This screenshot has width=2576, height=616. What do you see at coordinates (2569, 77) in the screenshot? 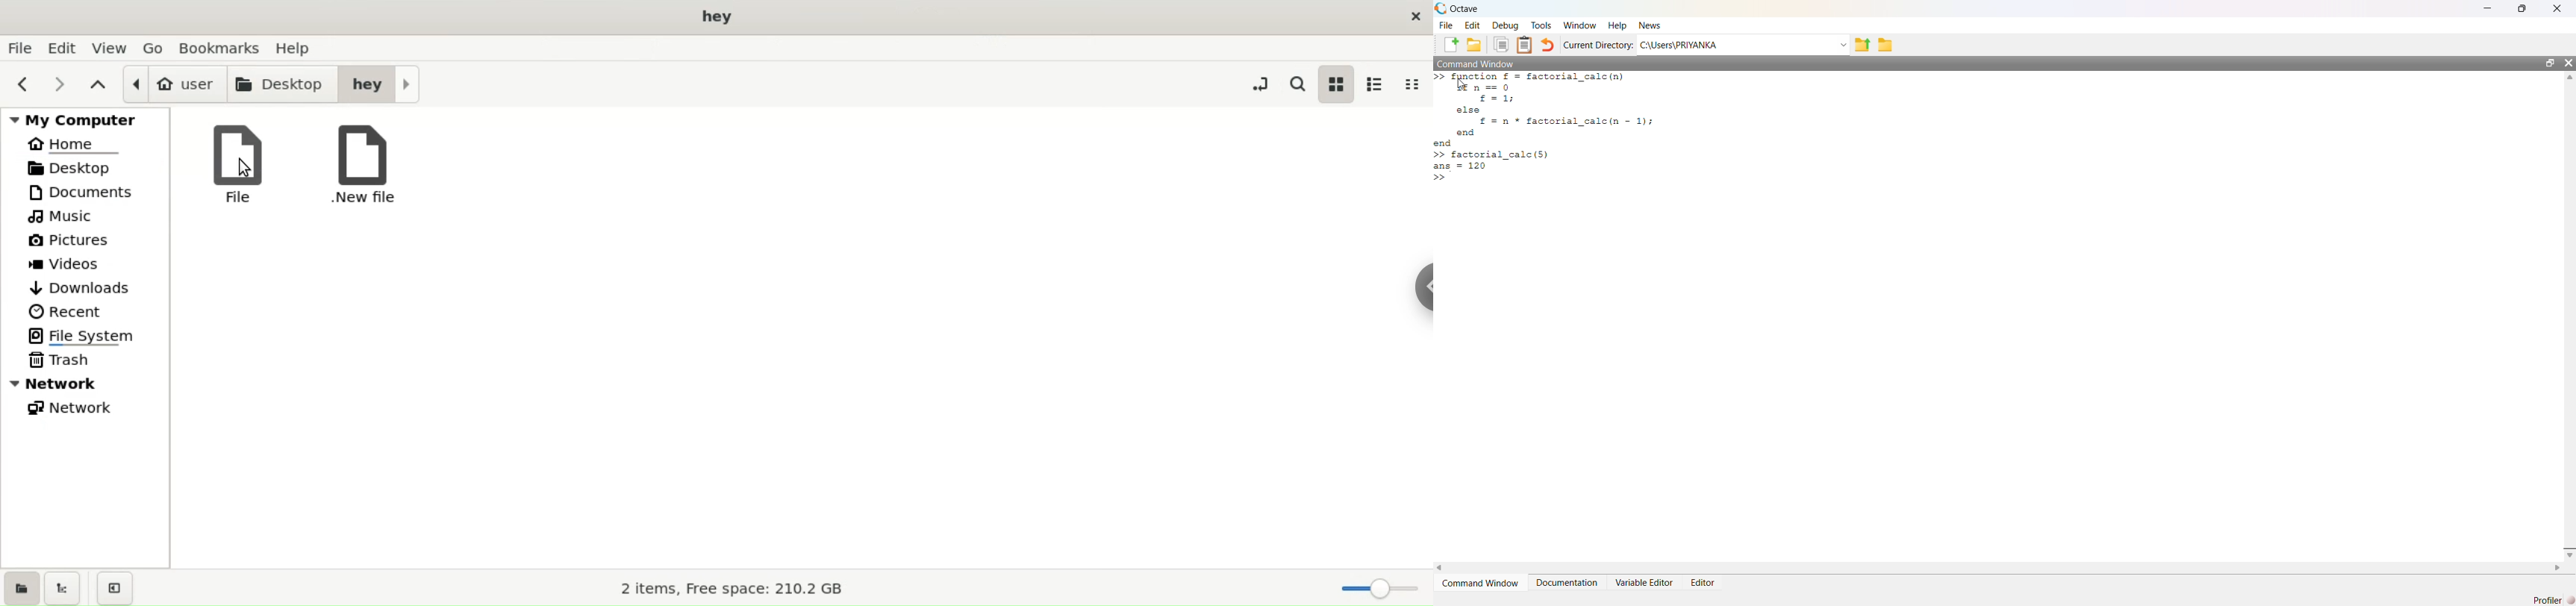
I see `scroll up` at bounding box center [2569, 77].